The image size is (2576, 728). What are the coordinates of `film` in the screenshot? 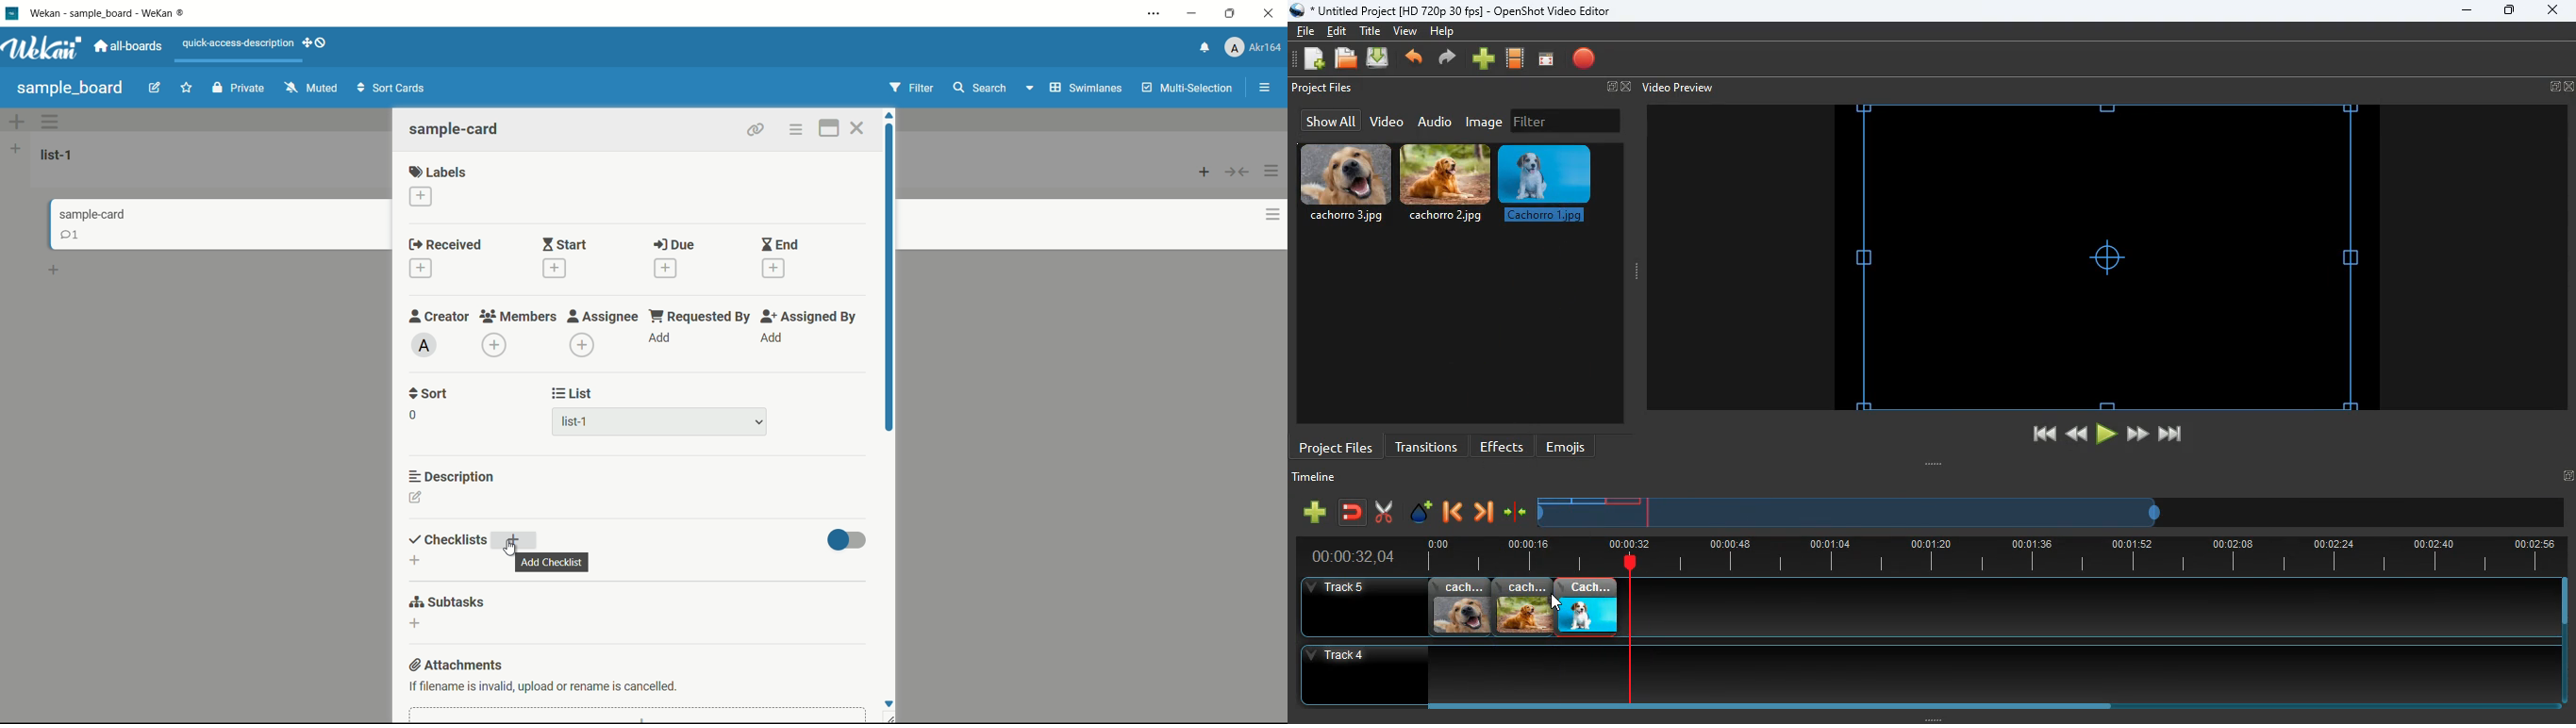 It's located at (1516, 59).